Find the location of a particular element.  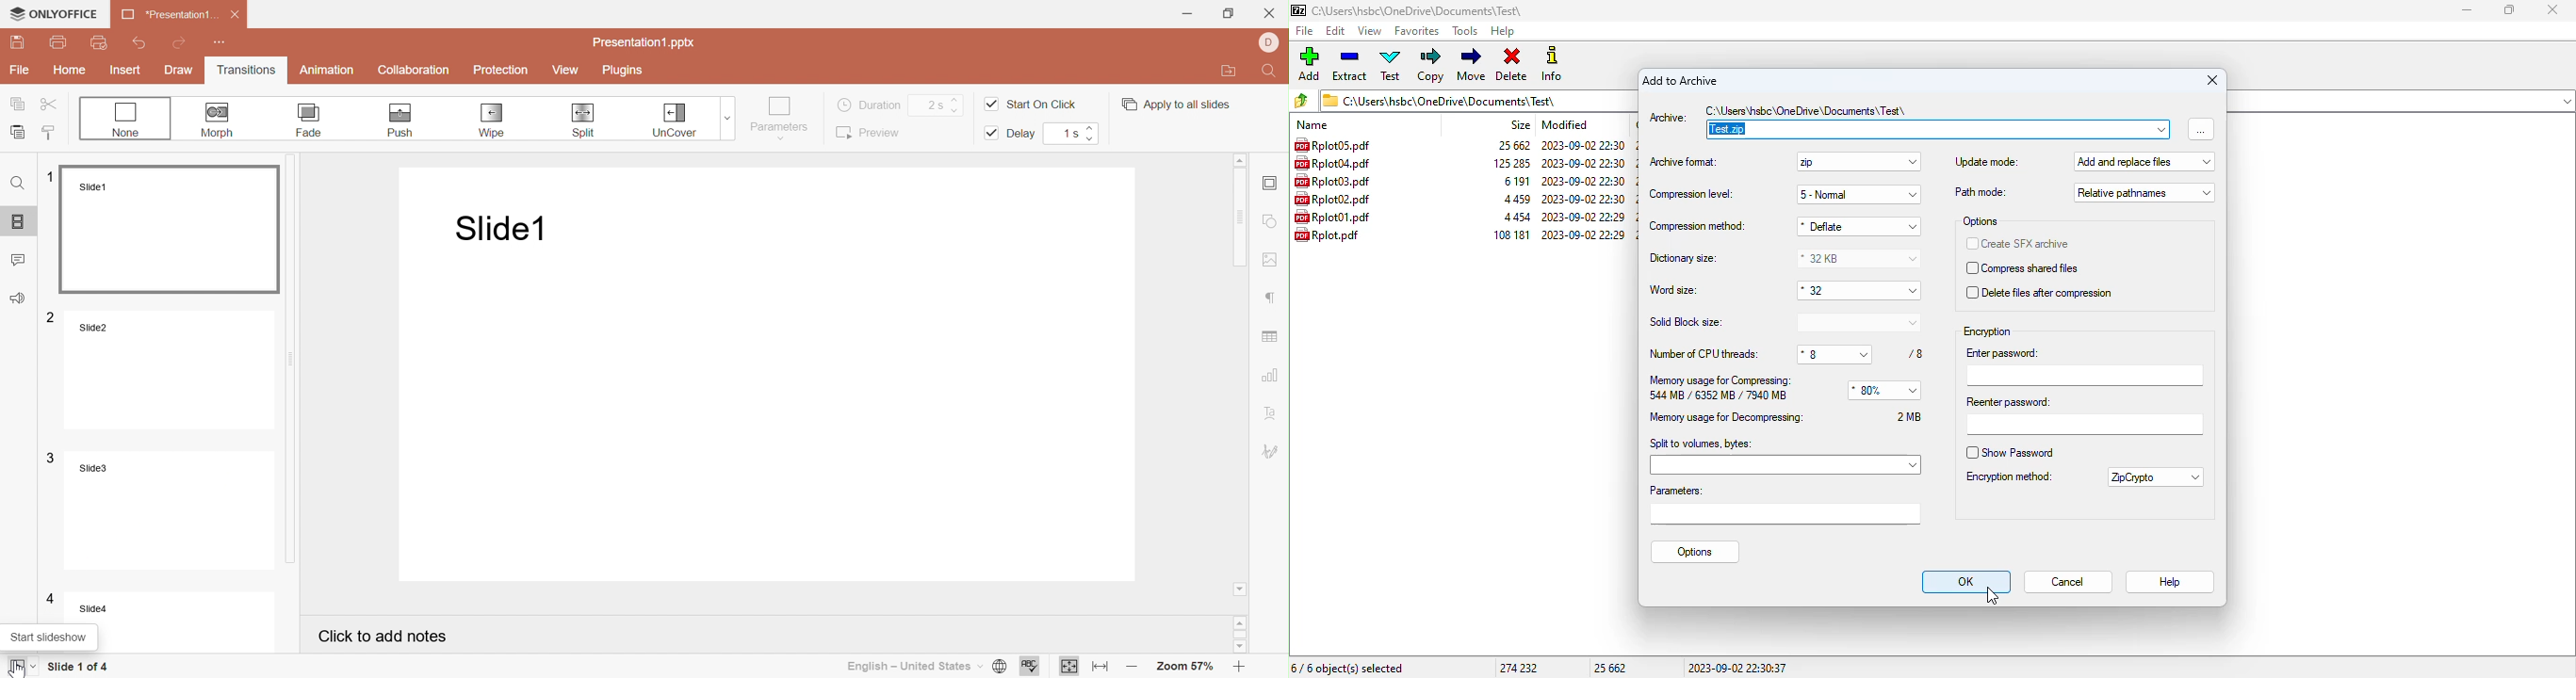

25 662 is located at coordinates (1611, 668).